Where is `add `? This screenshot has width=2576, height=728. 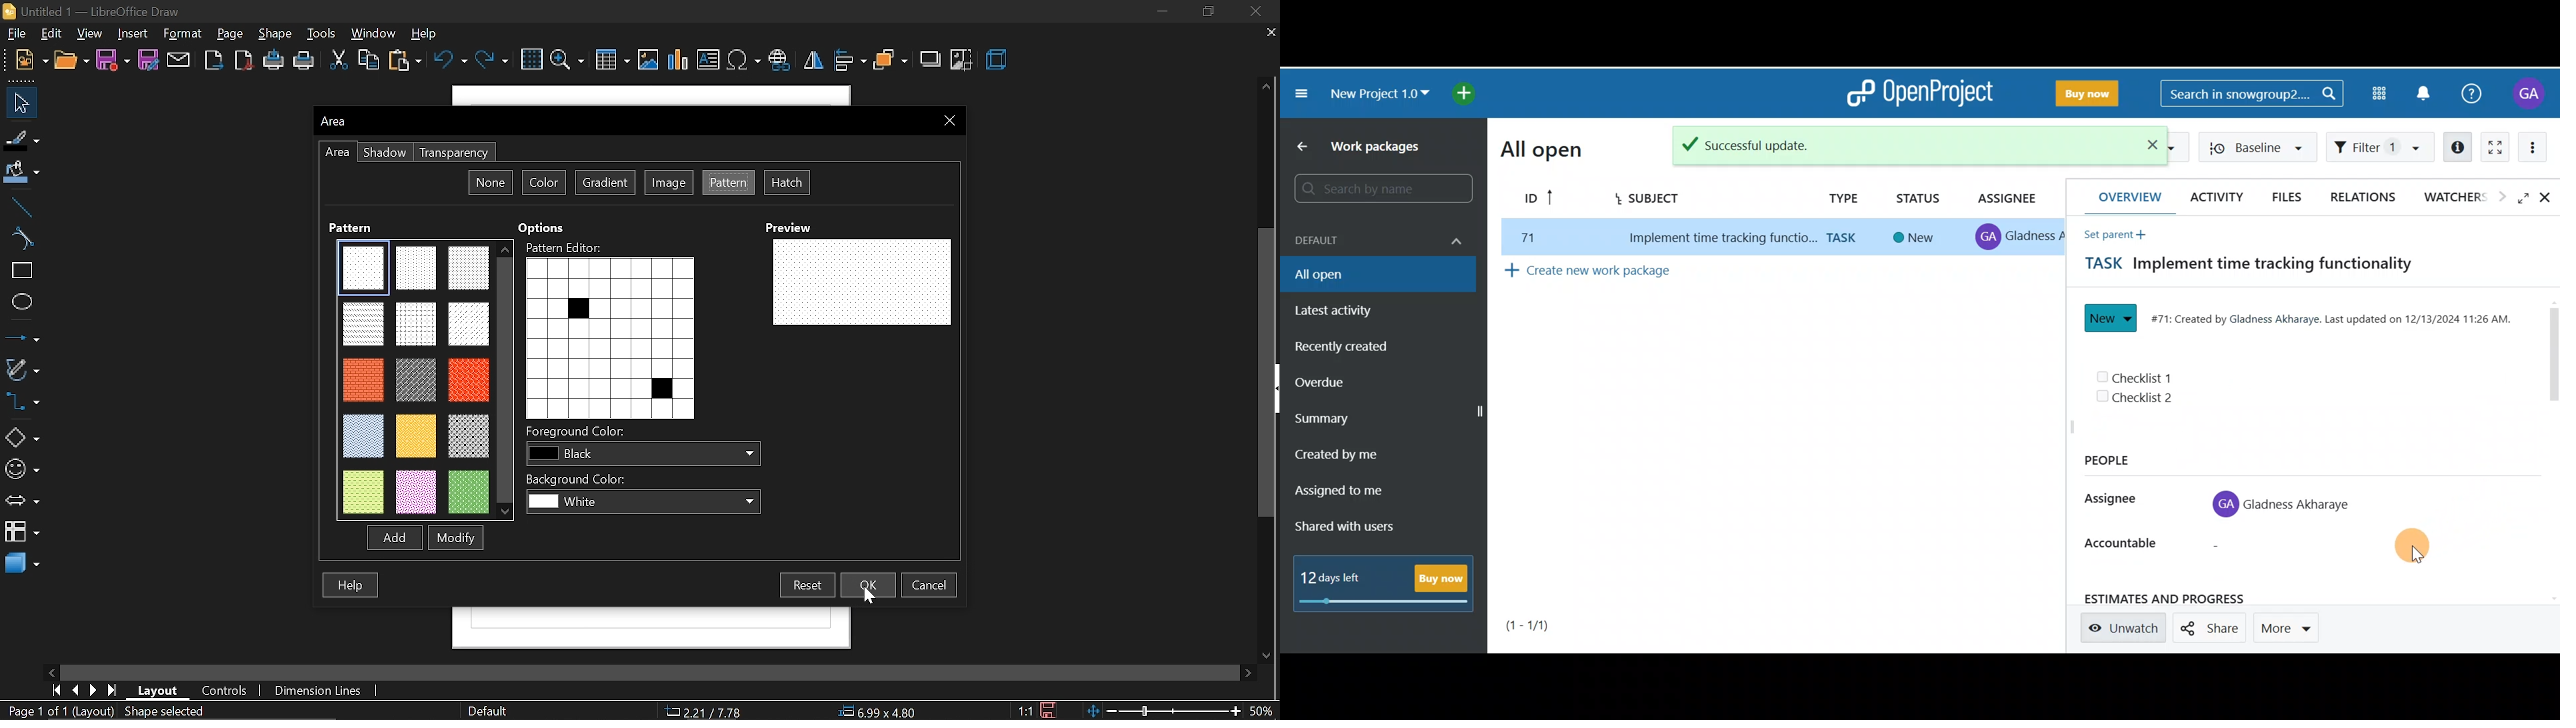
add  is located at coordinates (390, 537).